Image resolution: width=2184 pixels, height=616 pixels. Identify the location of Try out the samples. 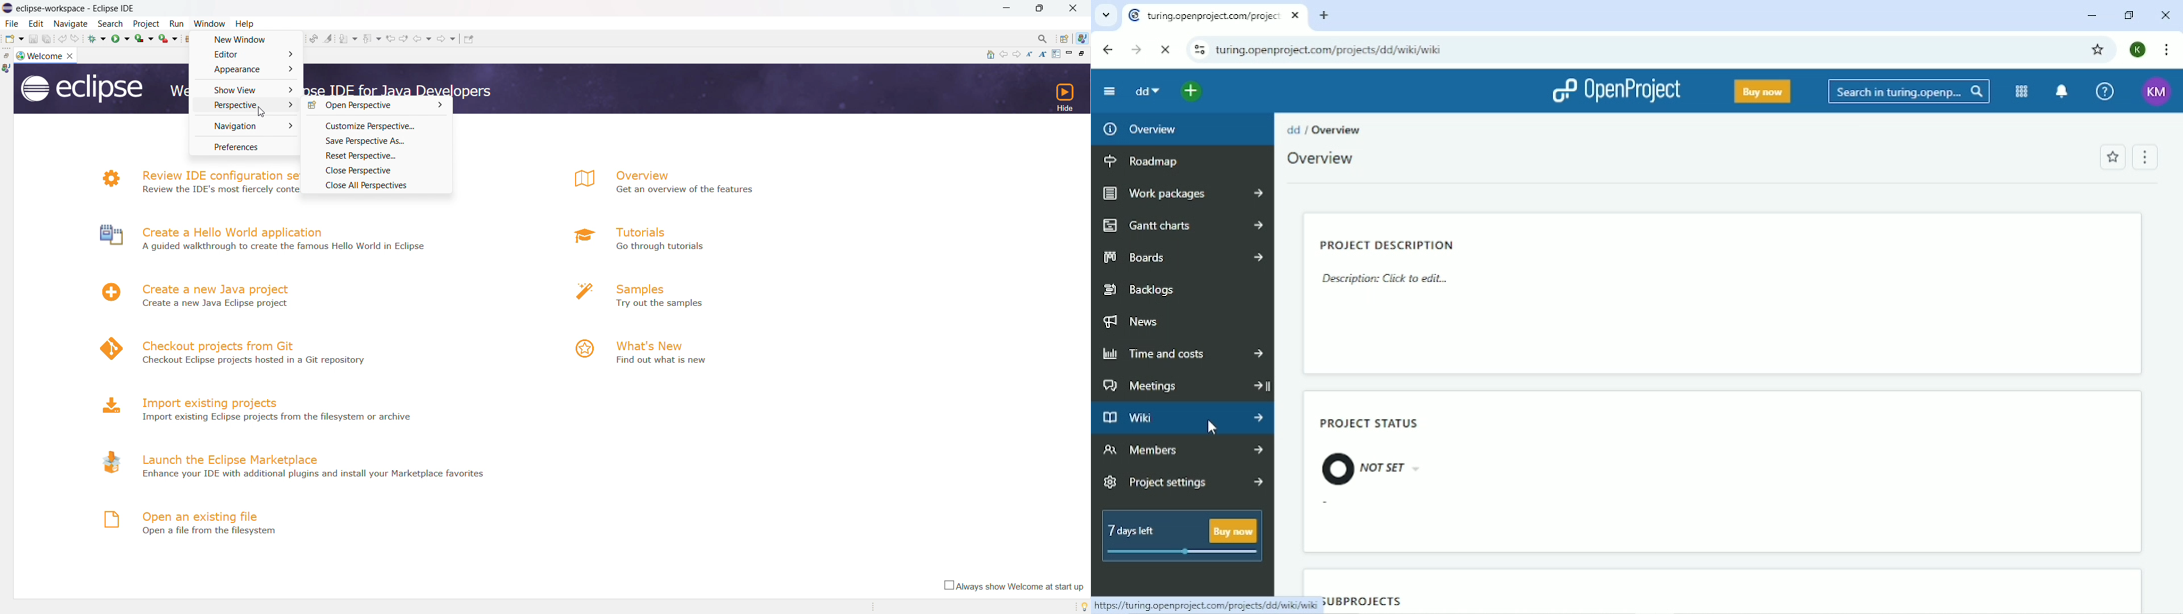
(675, 304).